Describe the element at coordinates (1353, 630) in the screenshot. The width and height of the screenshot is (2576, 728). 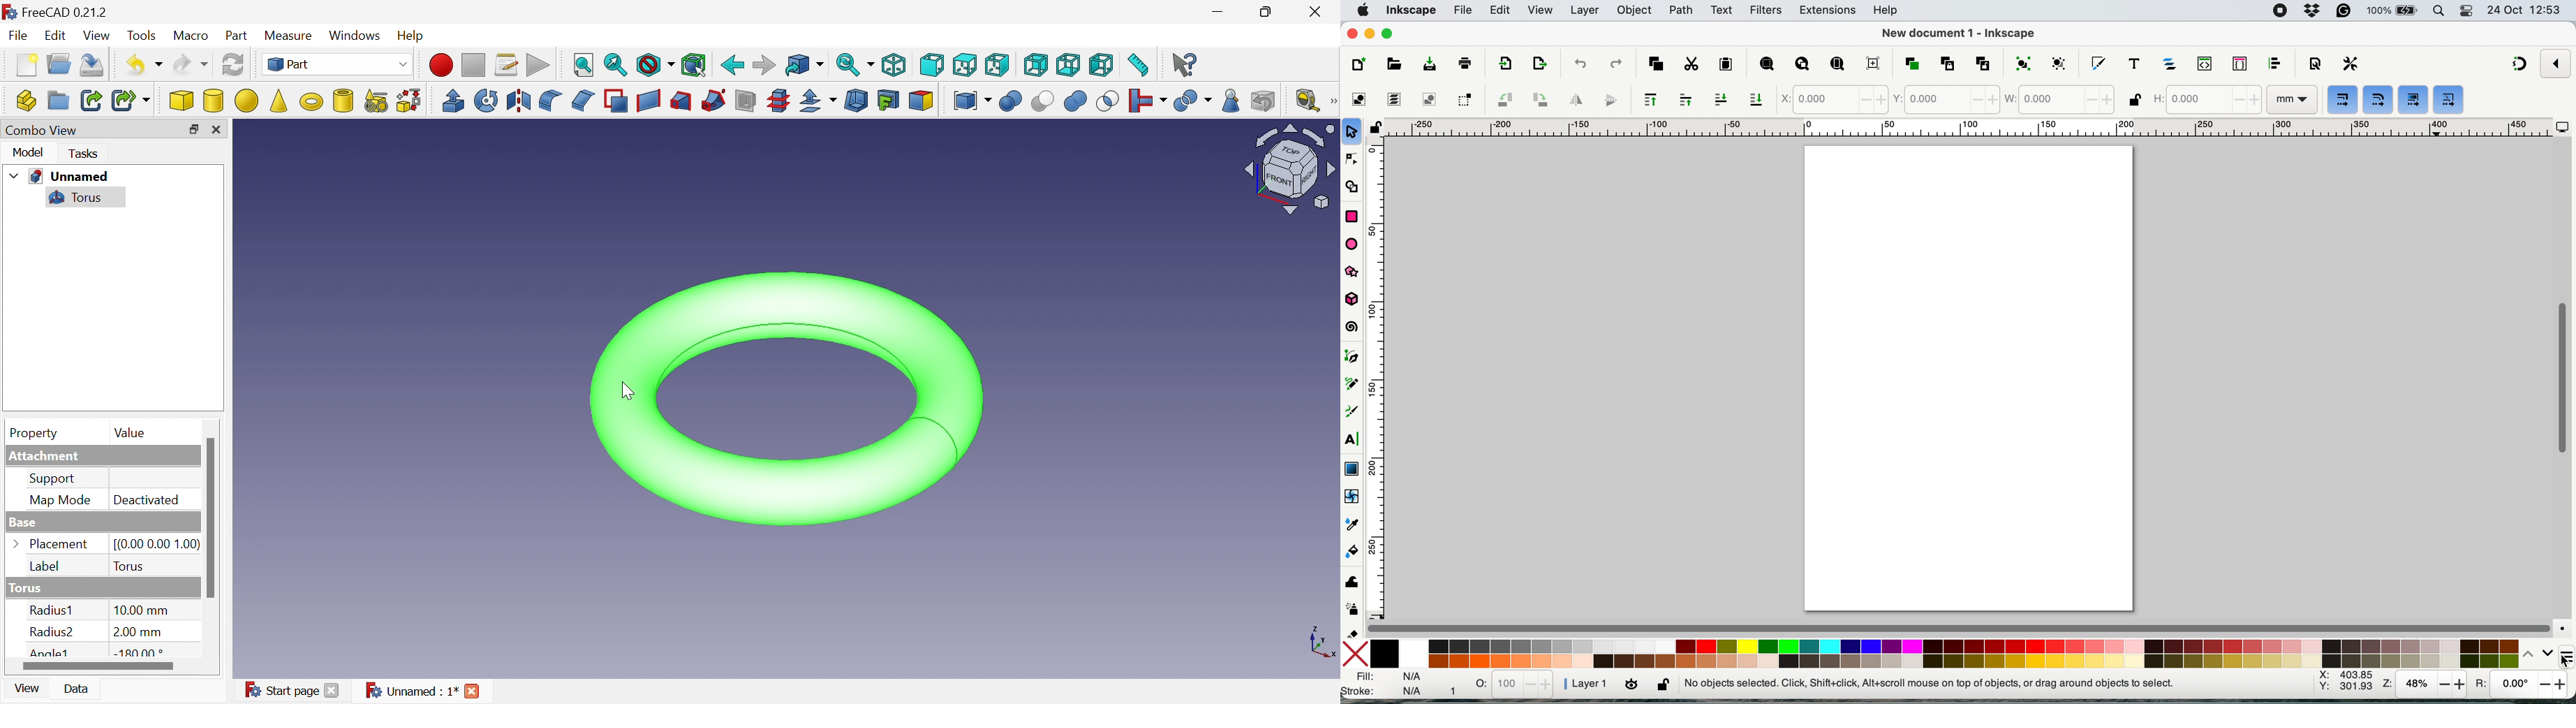
I see `eraser tool` at that location.